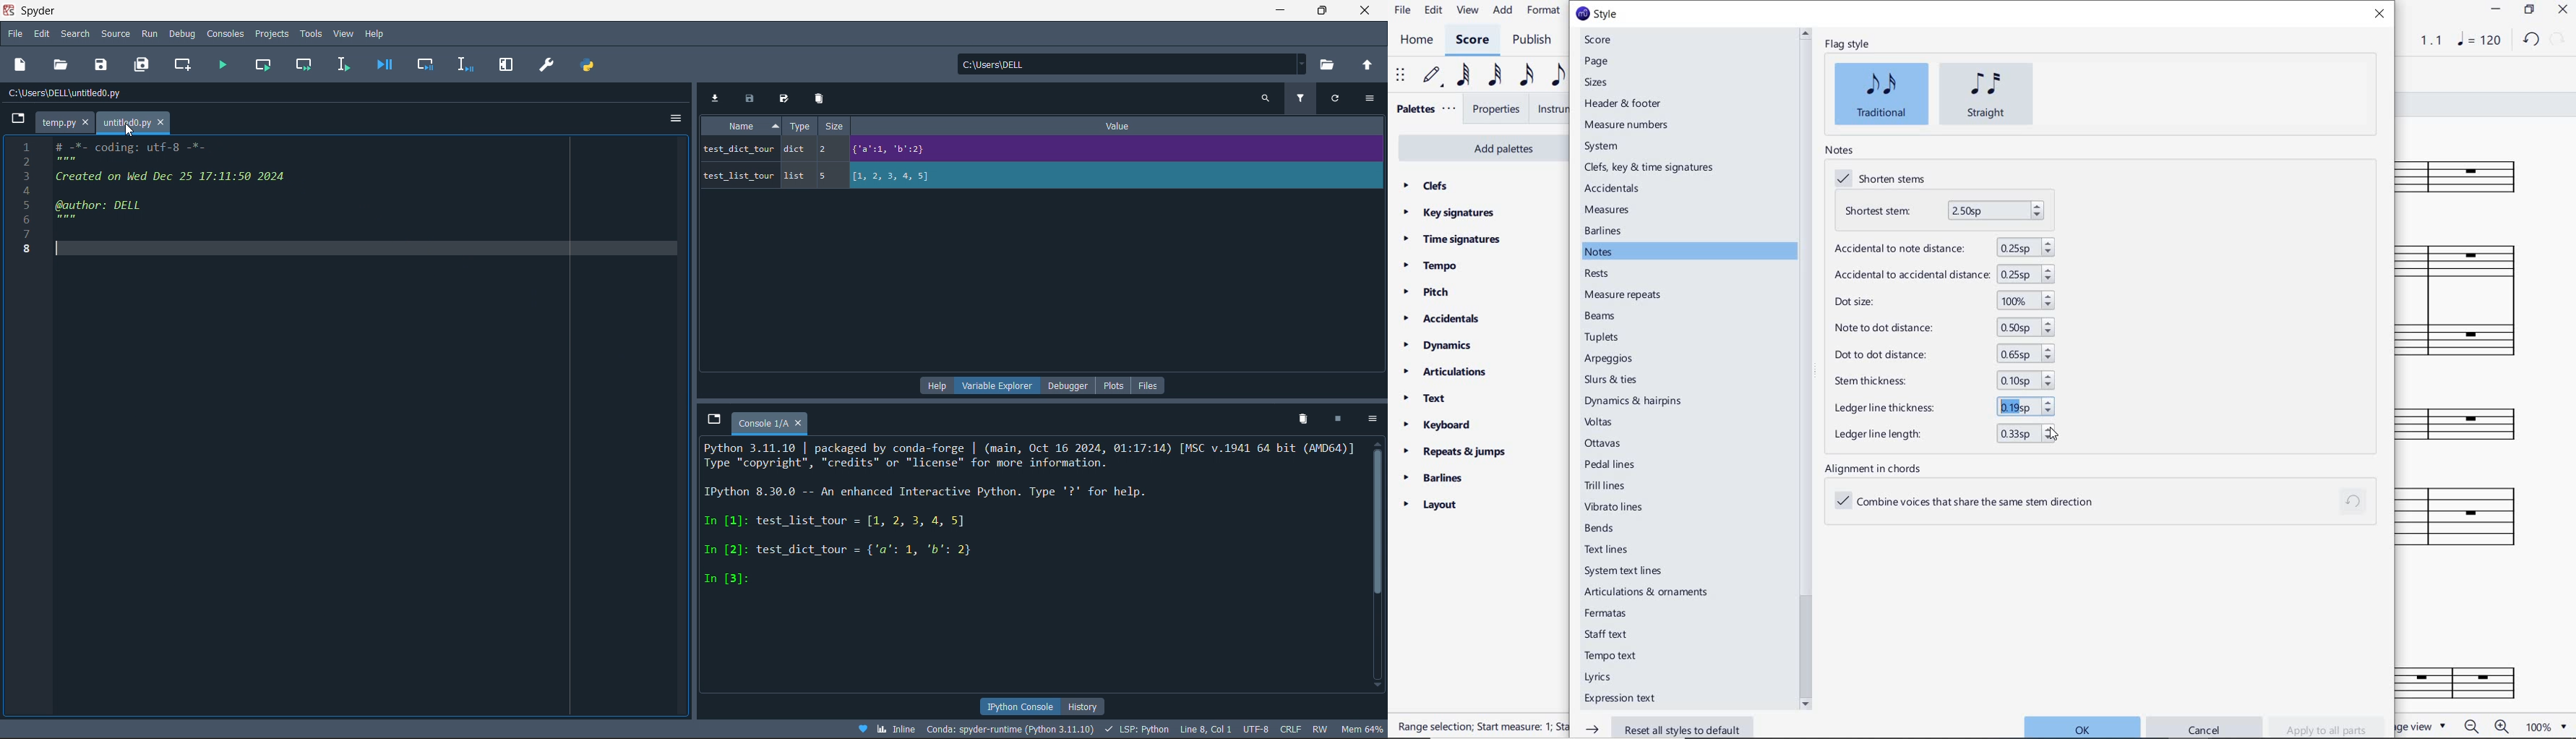 This screenshot has height=756, width=2576. What do you see at coordinates (64, 64) in the screenshot?
I see `open file` at bounding box center [64, 64].